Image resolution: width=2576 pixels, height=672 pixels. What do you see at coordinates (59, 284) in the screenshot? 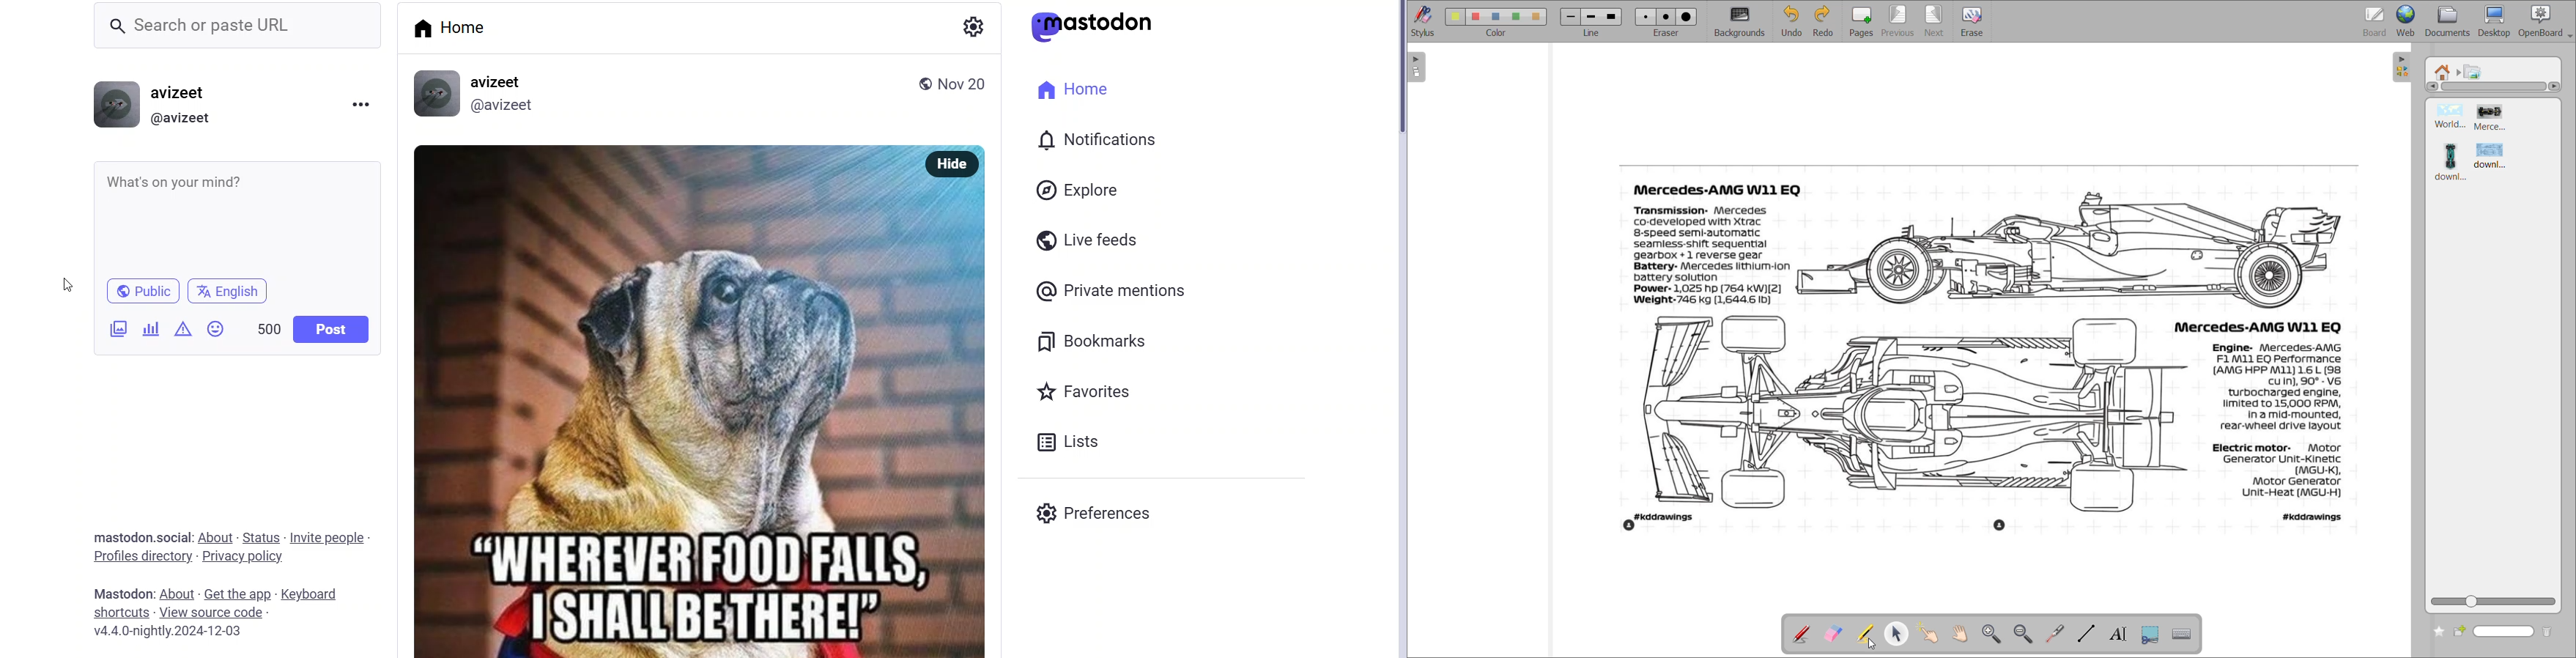
I see `Cursor` at bounding box center [59, 284].